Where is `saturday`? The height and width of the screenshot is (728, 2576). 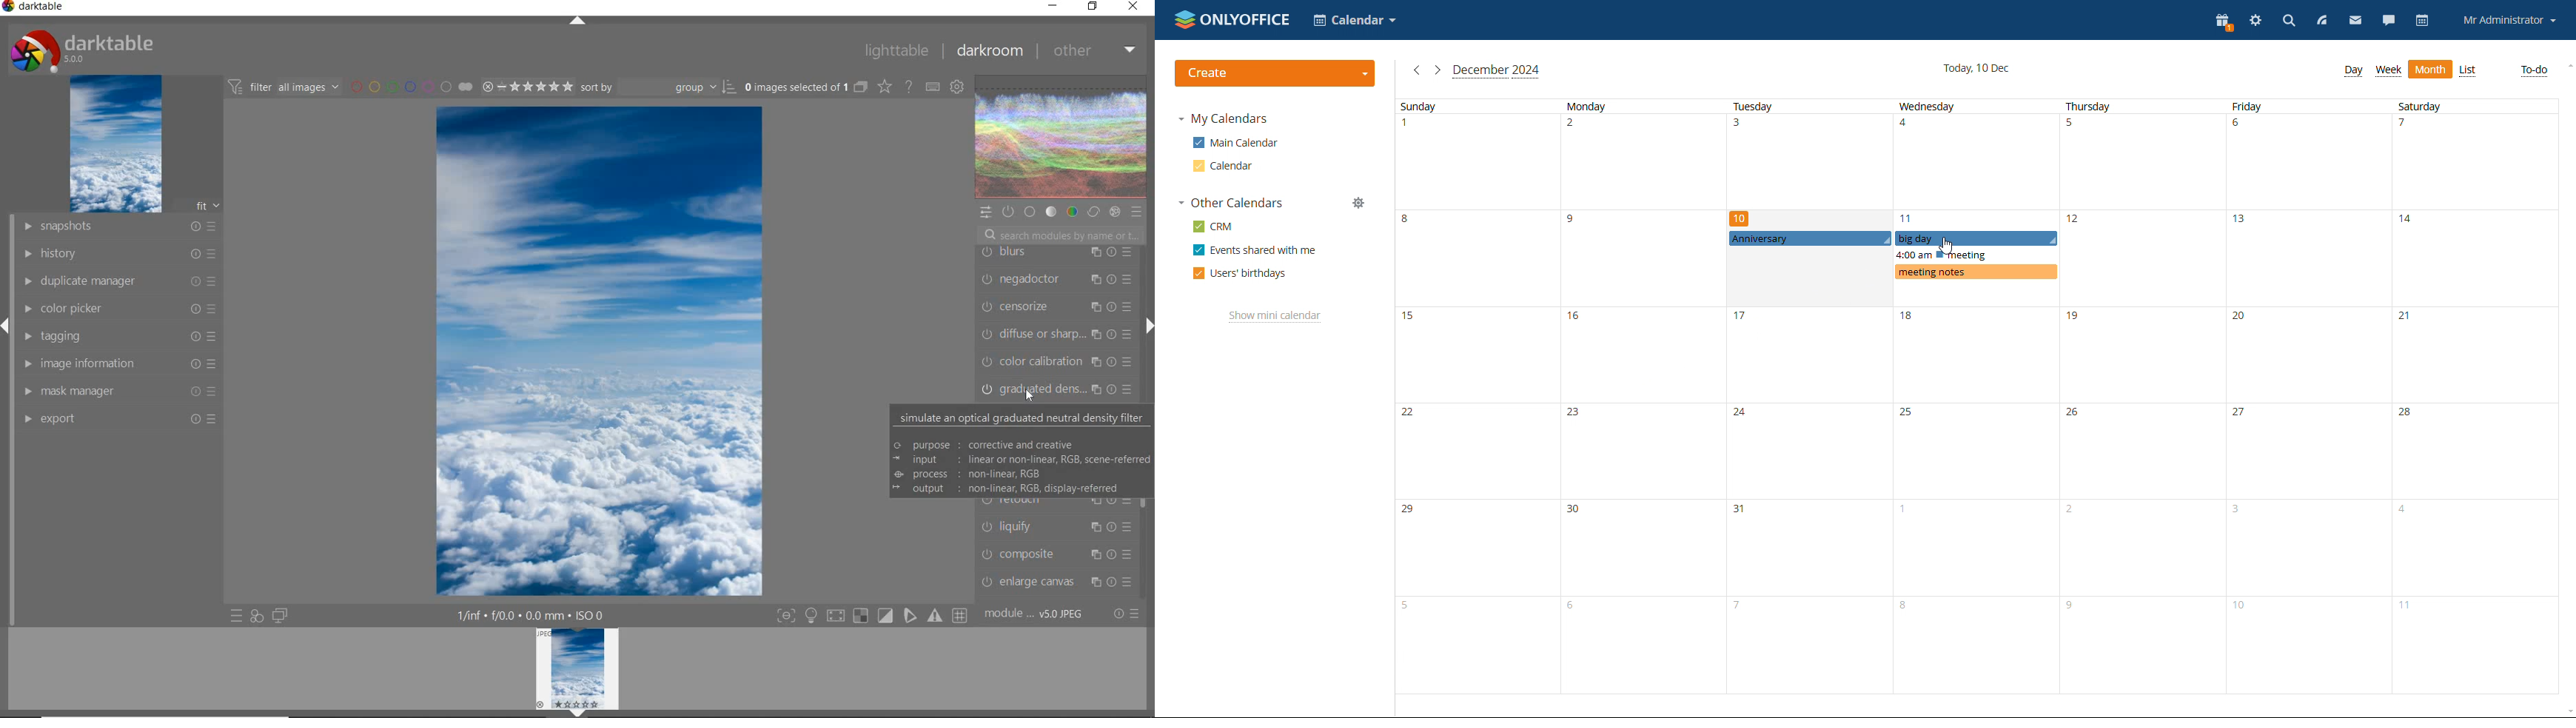 saturday is located at coordinates (2473, 397).